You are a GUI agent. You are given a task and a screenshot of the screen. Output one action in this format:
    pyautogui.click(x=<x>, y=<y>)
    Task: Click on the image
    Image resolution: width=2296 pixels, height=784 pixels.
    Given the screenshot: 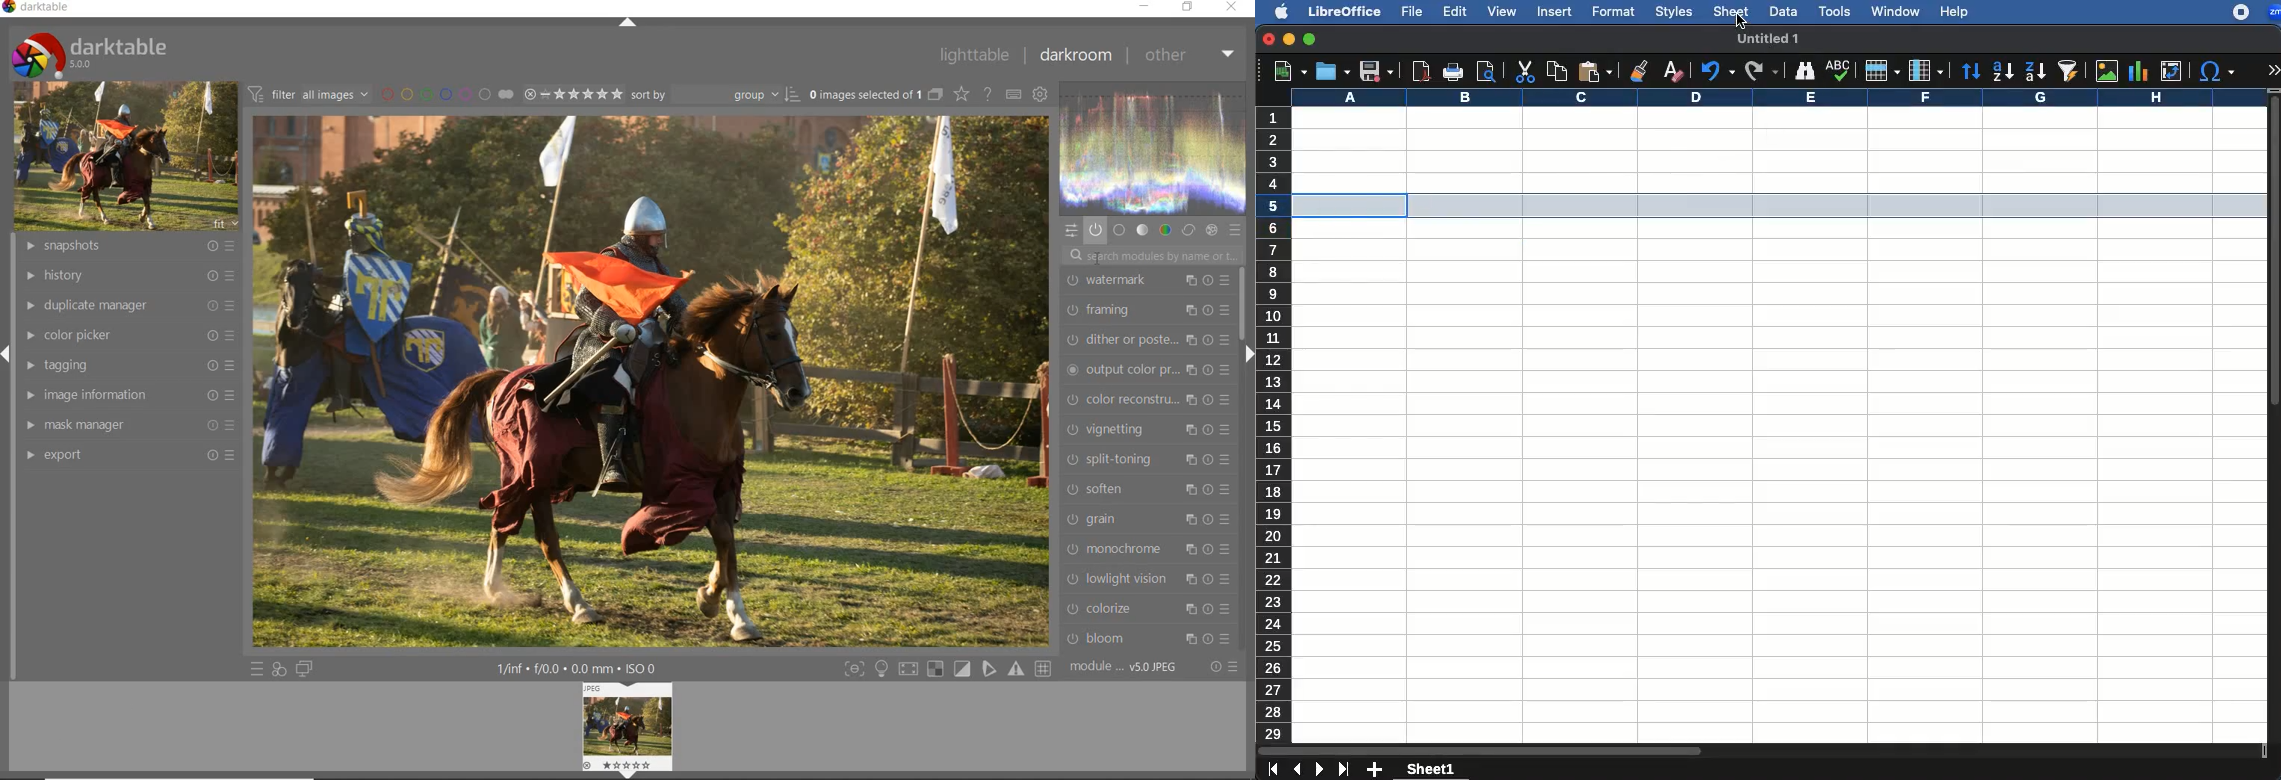 What is the action you would take?
    pyautogui.click(x=2107, y=71)
    